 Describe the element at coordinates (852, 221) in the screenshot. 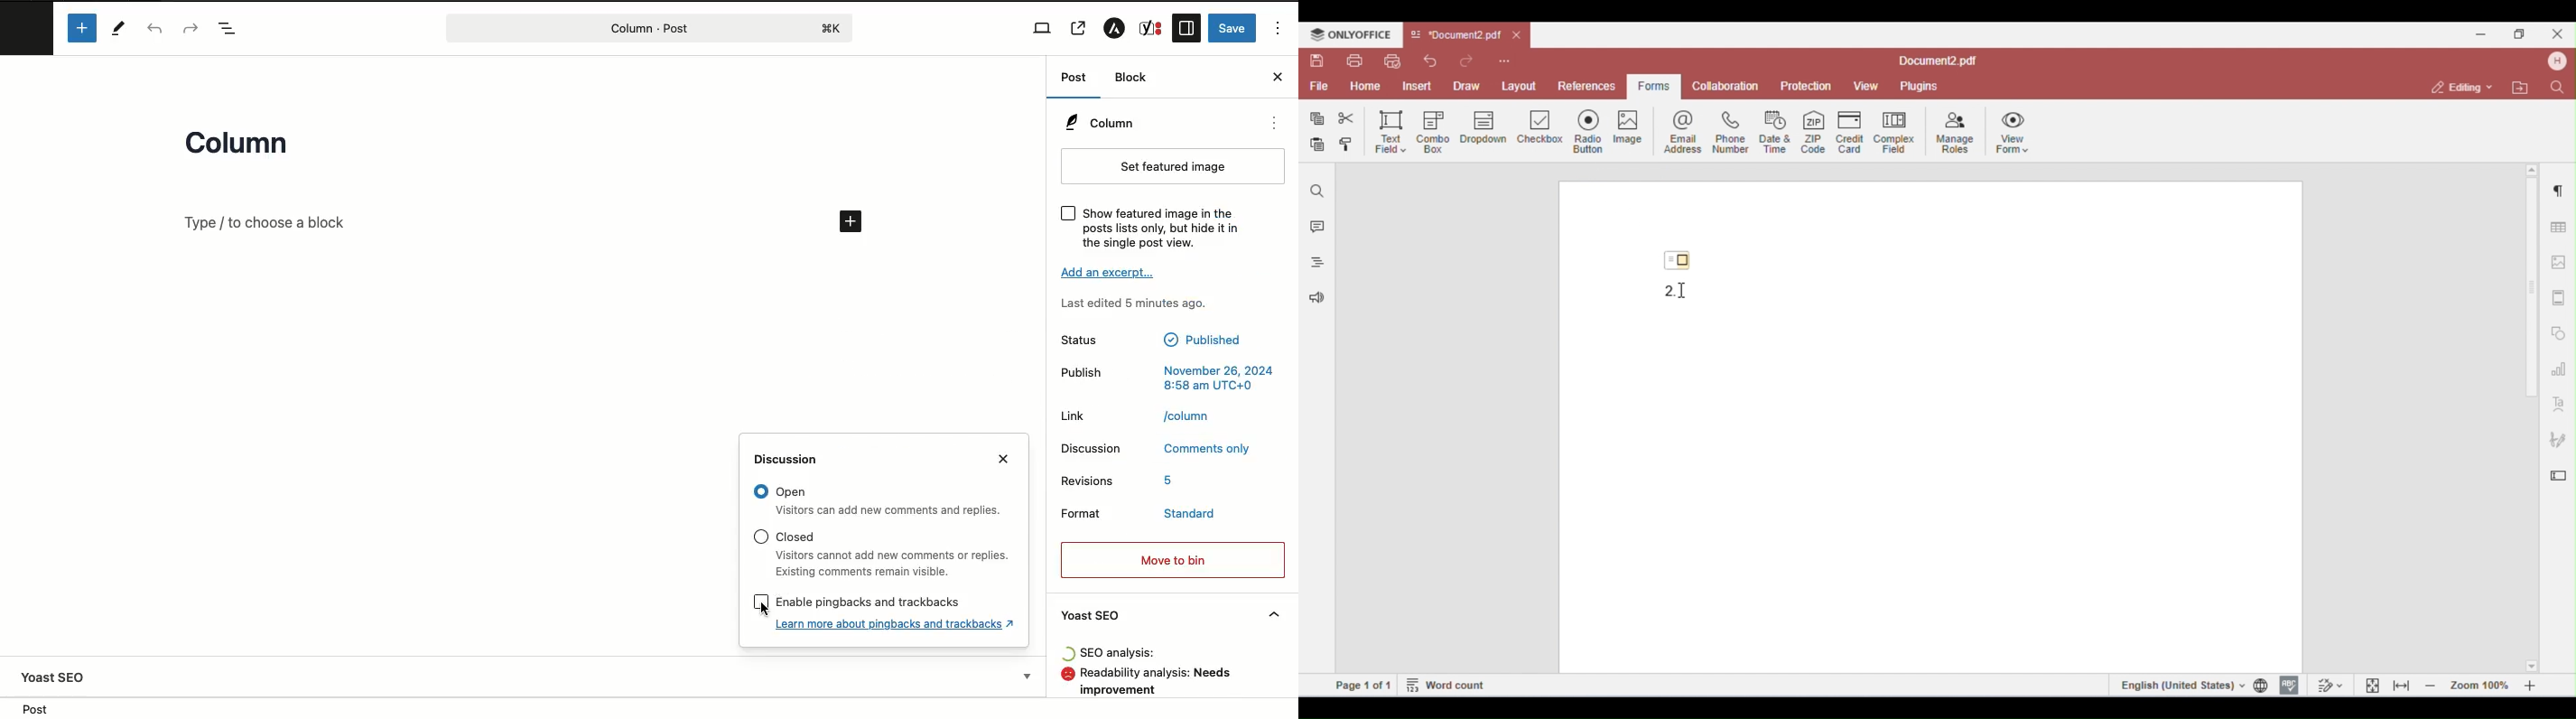

I see `add` at that location.